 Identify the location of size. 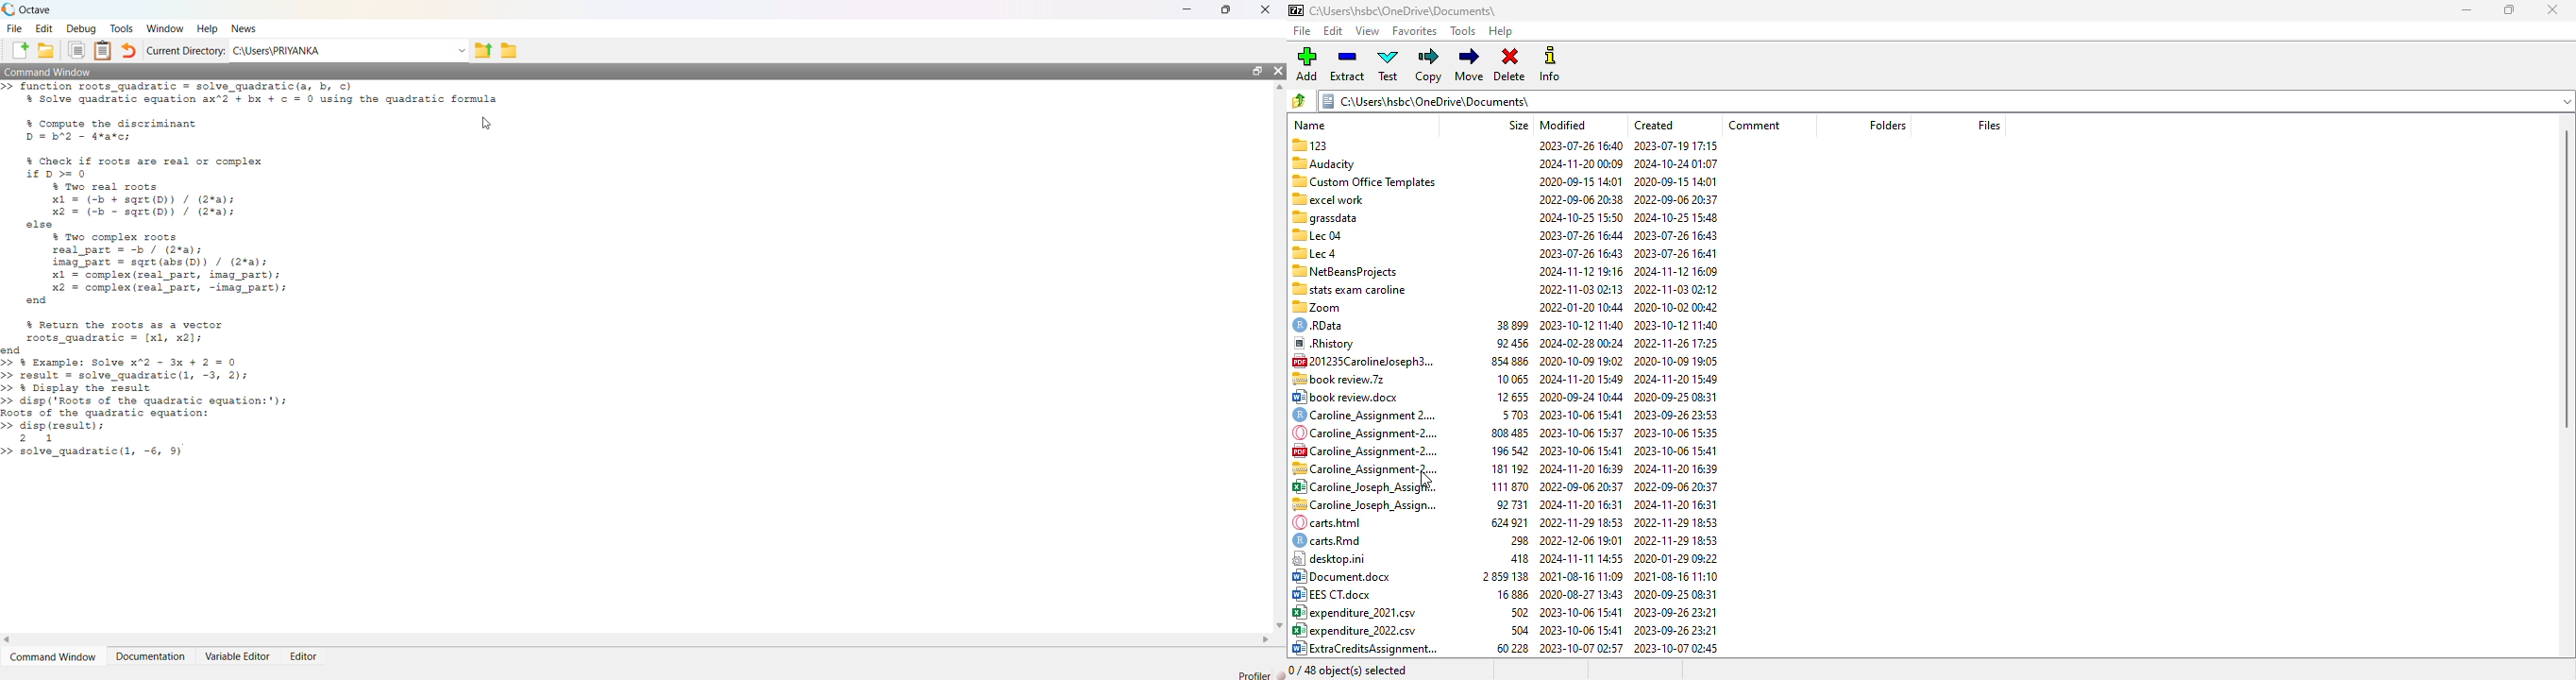
(1516, 125).